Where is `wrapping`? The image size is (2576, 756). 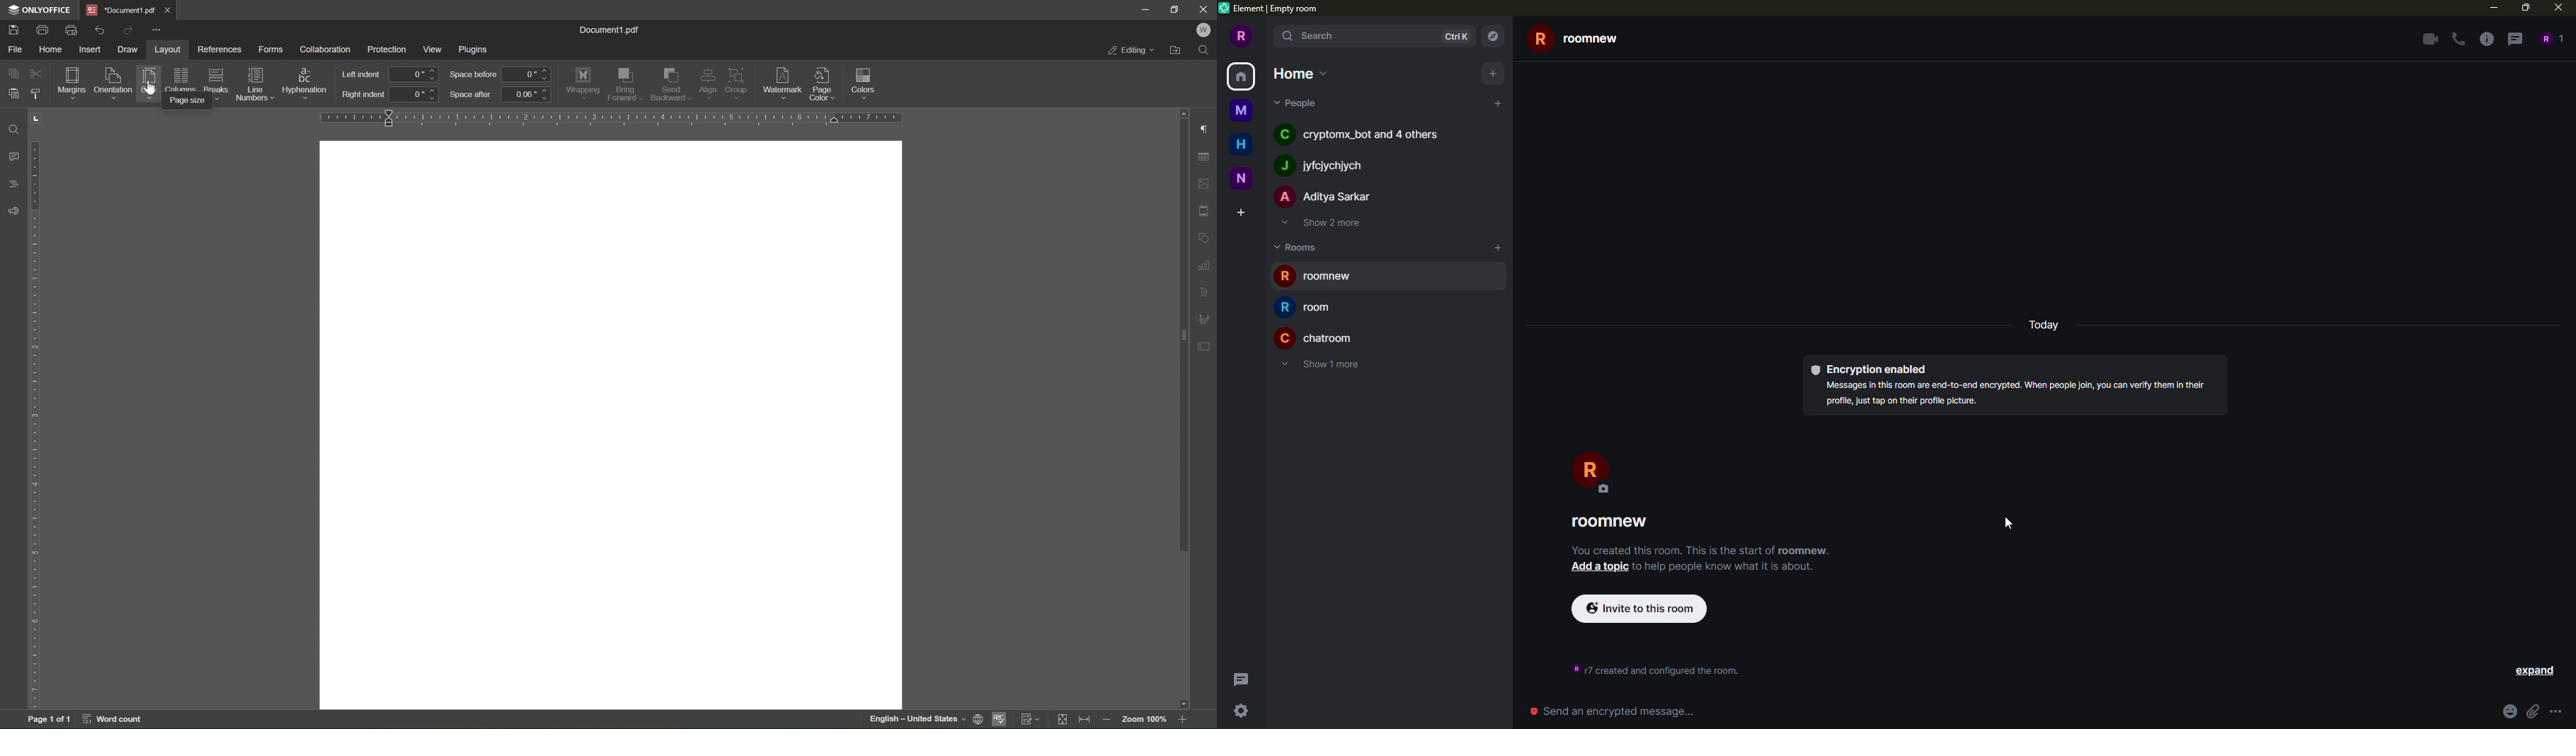 wrapping is located at coordinates (583, 82).